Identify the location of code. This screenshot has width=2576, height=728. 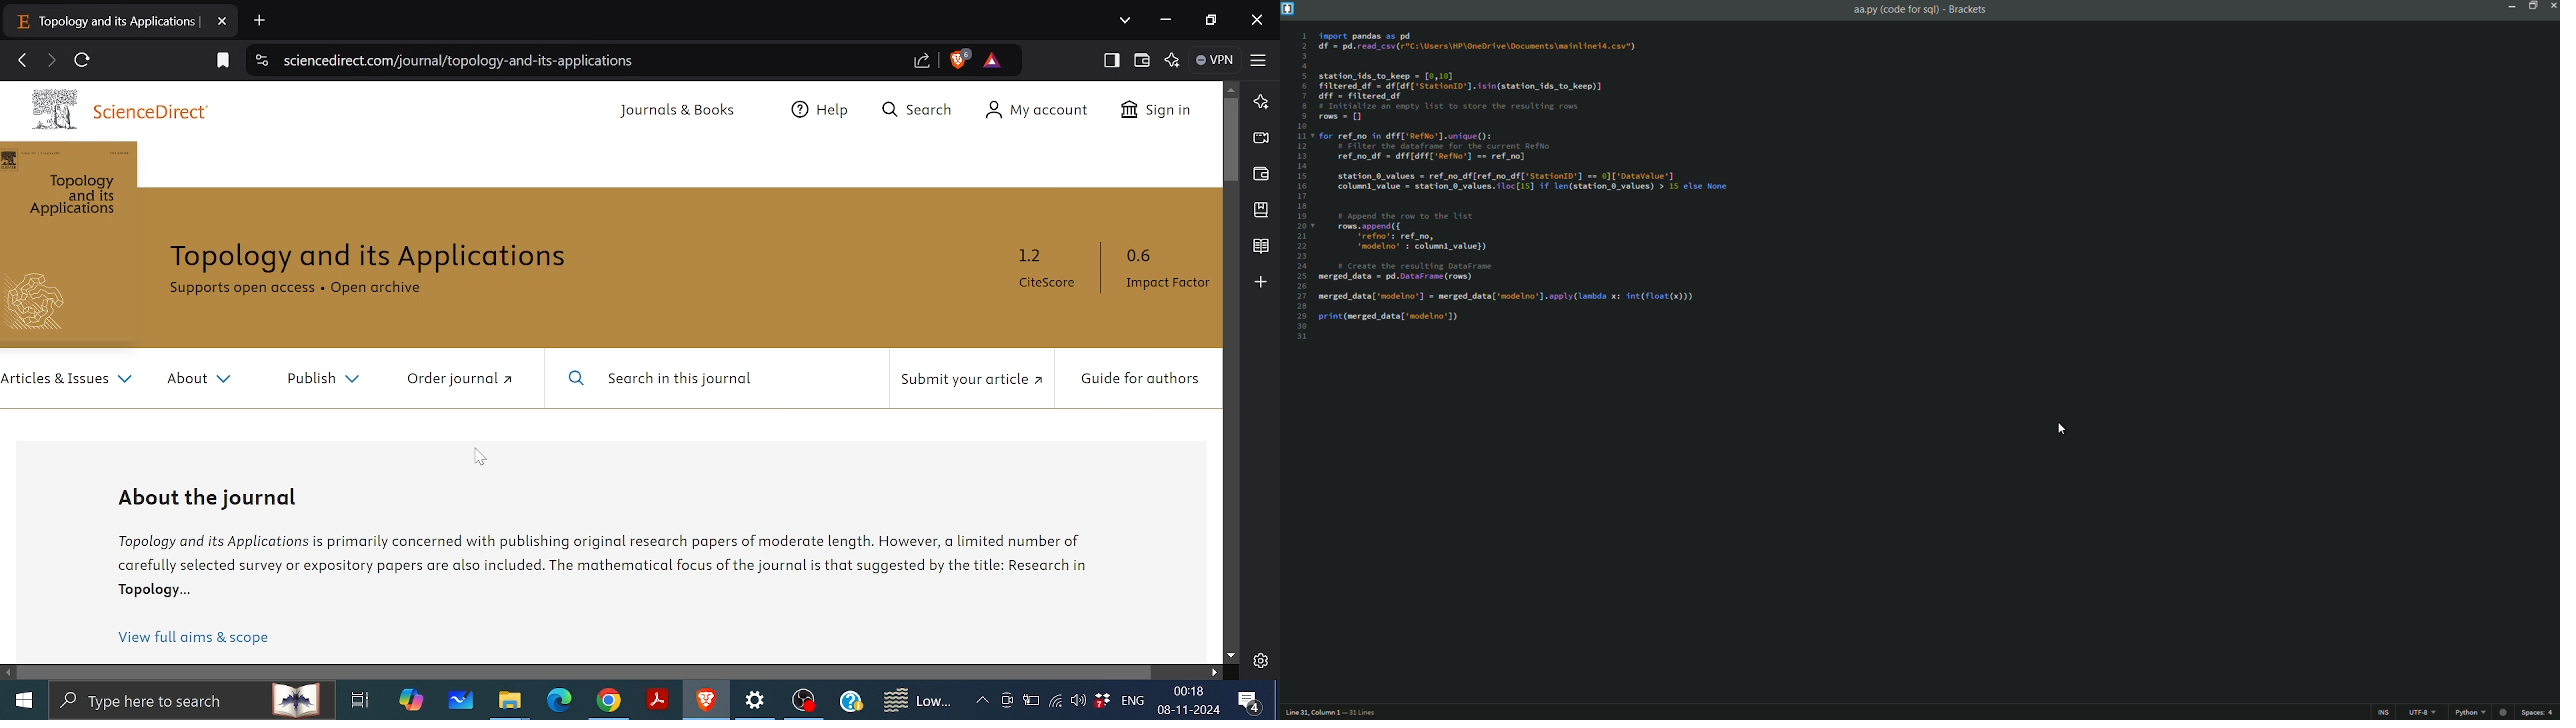
(1529, 190).